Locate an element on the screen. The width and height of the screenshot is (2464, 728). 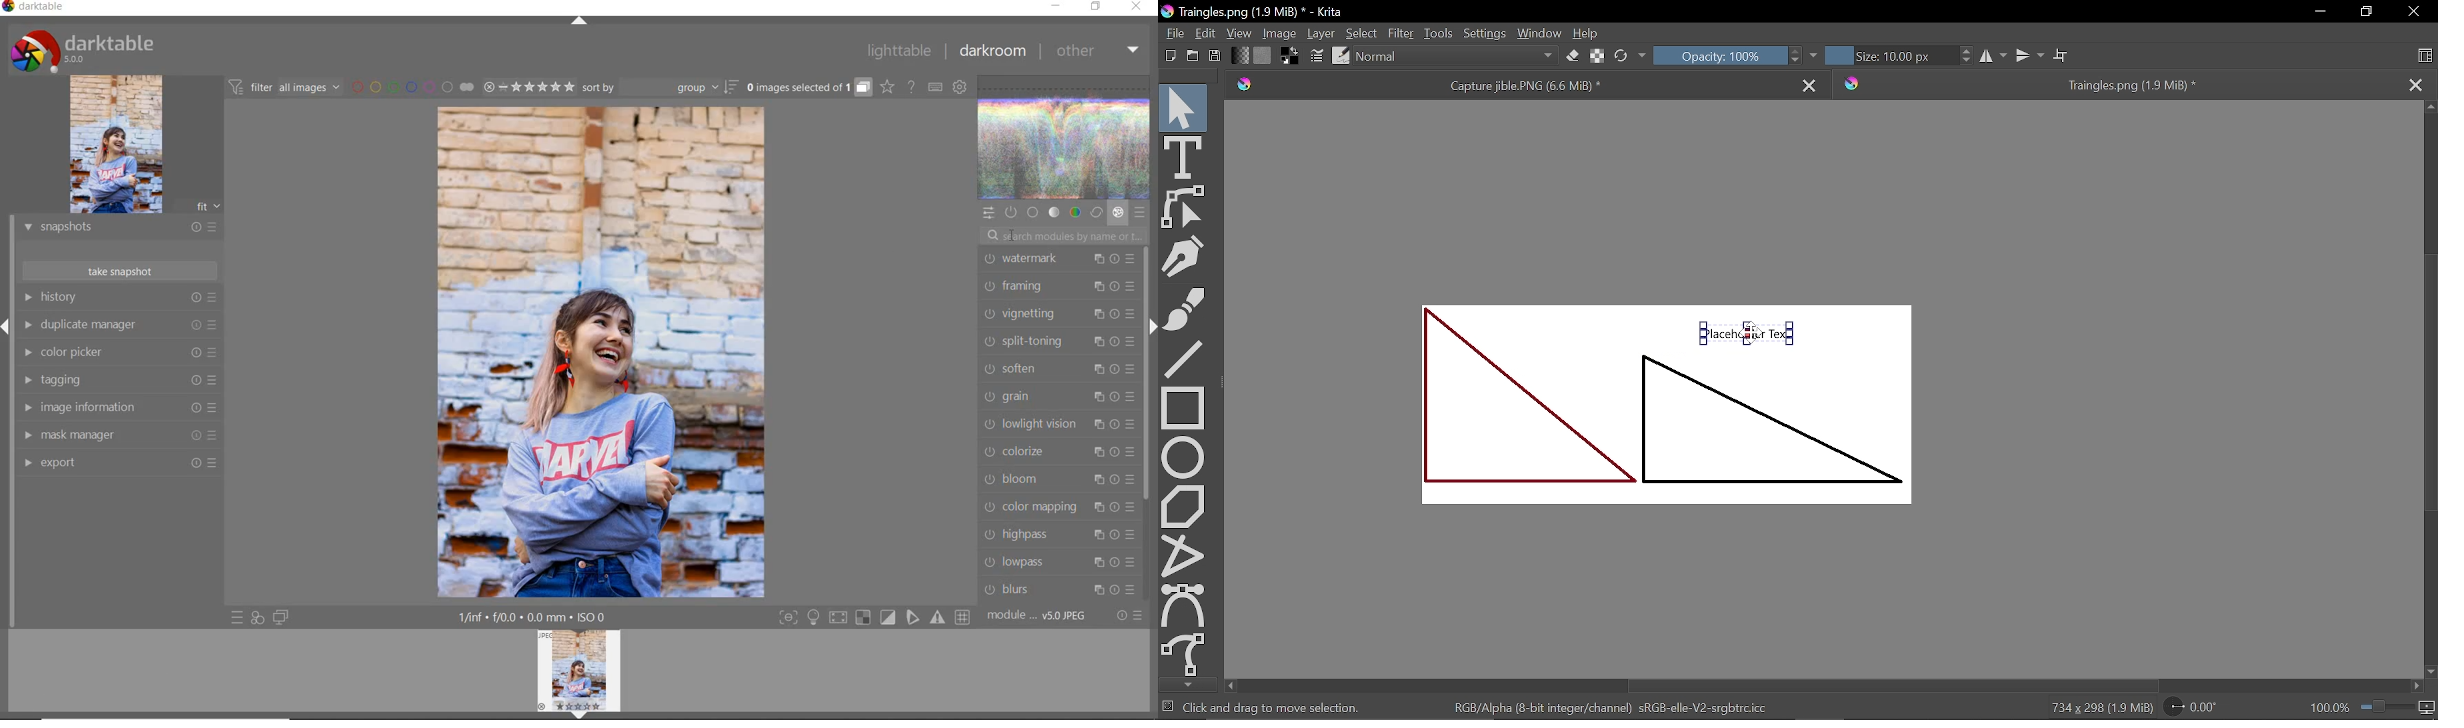
duplicate manager is located at coordinates (121, 326).